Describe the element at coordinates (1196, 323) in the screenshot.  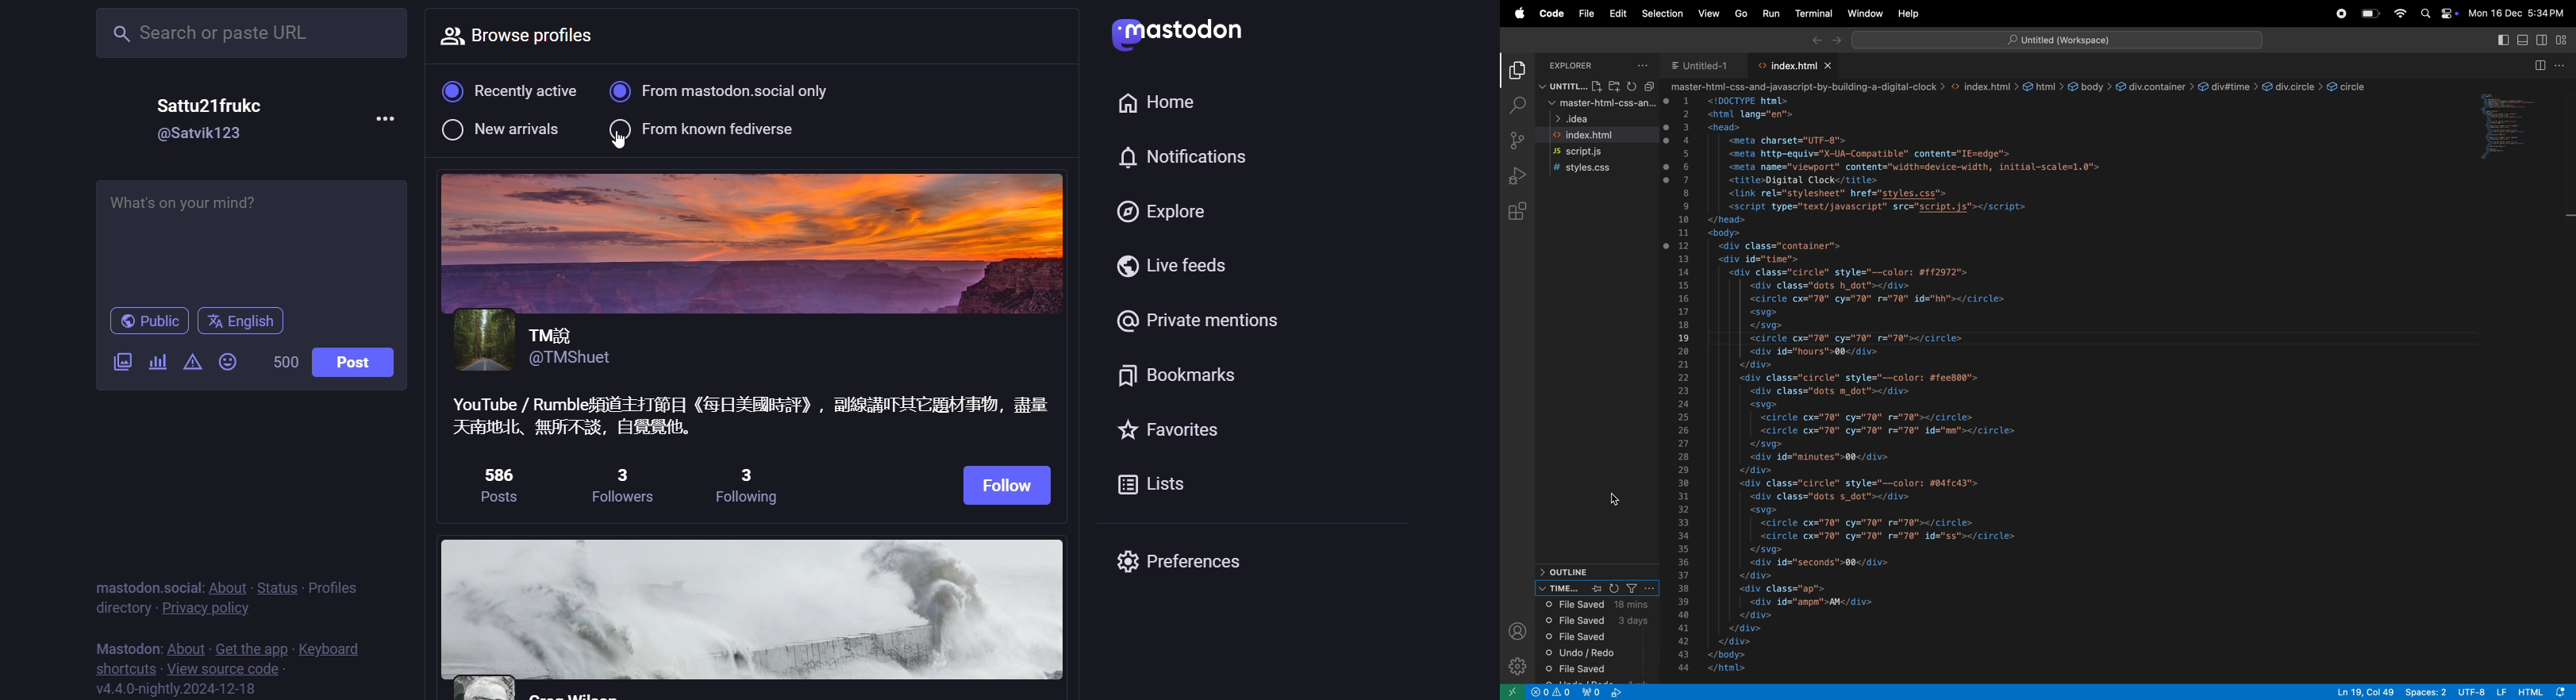
I see `private mention` at that location.